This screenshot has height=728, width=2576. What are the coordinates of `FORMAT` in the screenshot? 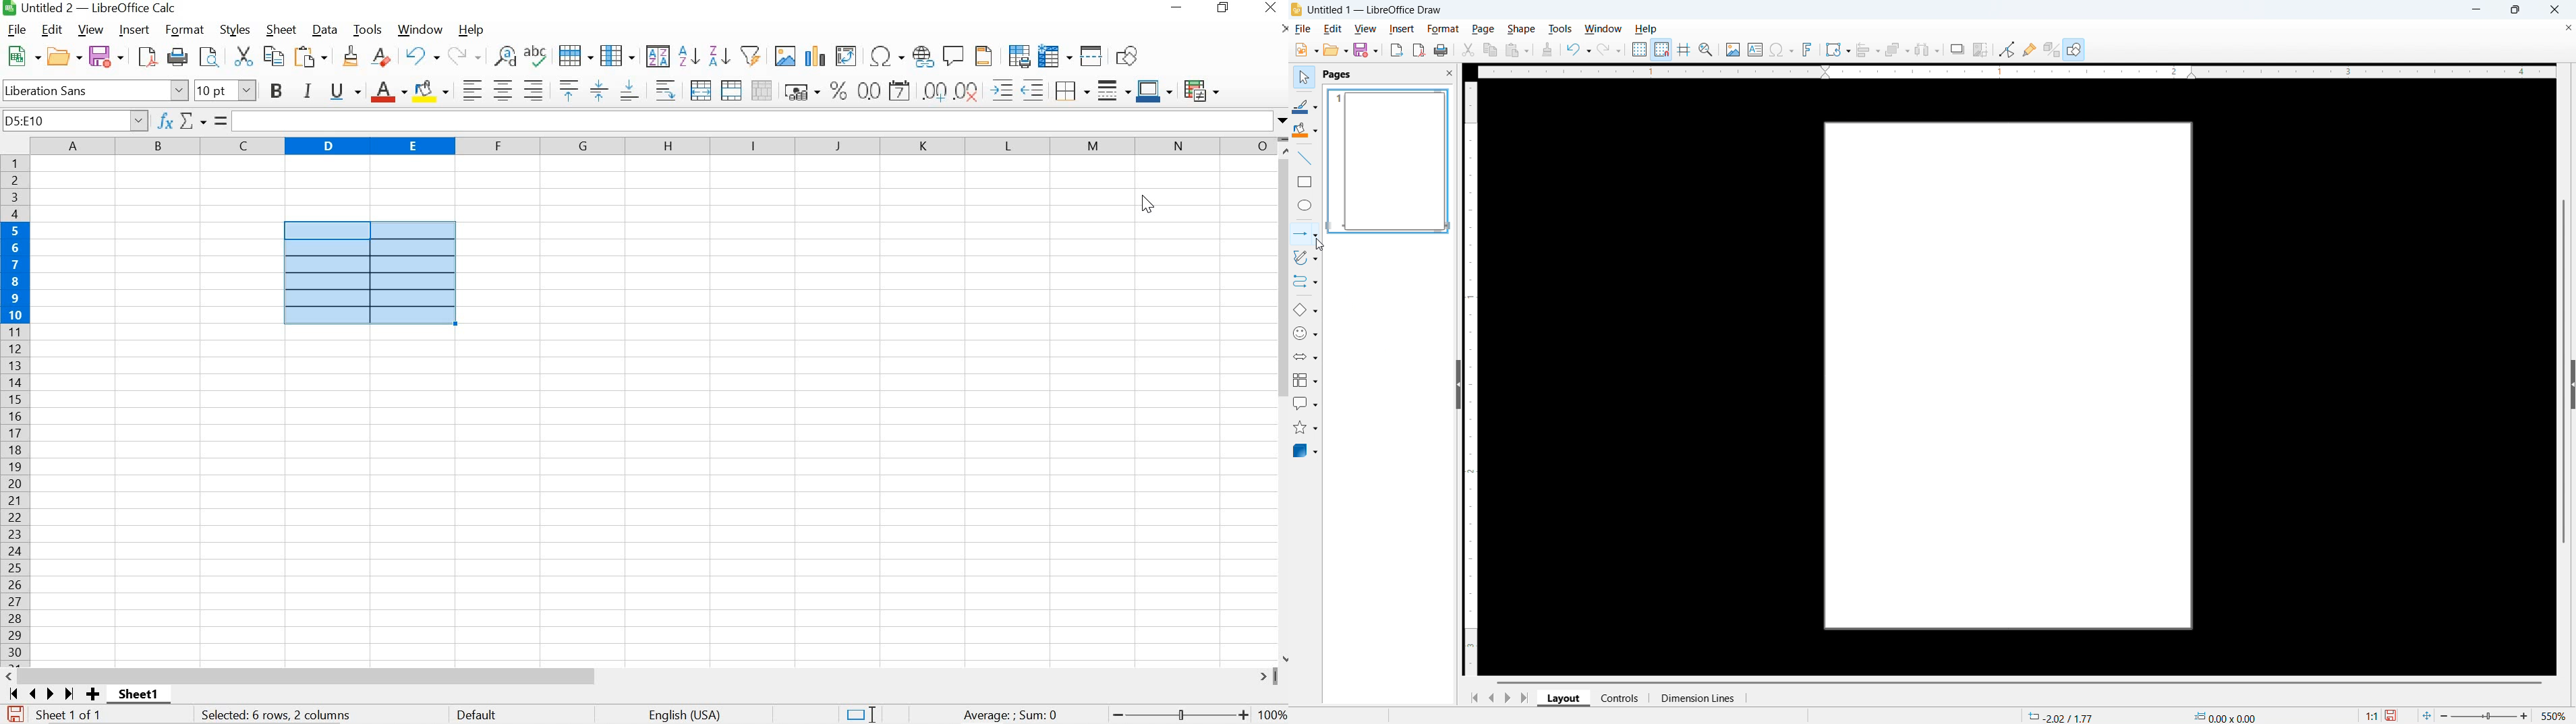 It's located at (183, 30).